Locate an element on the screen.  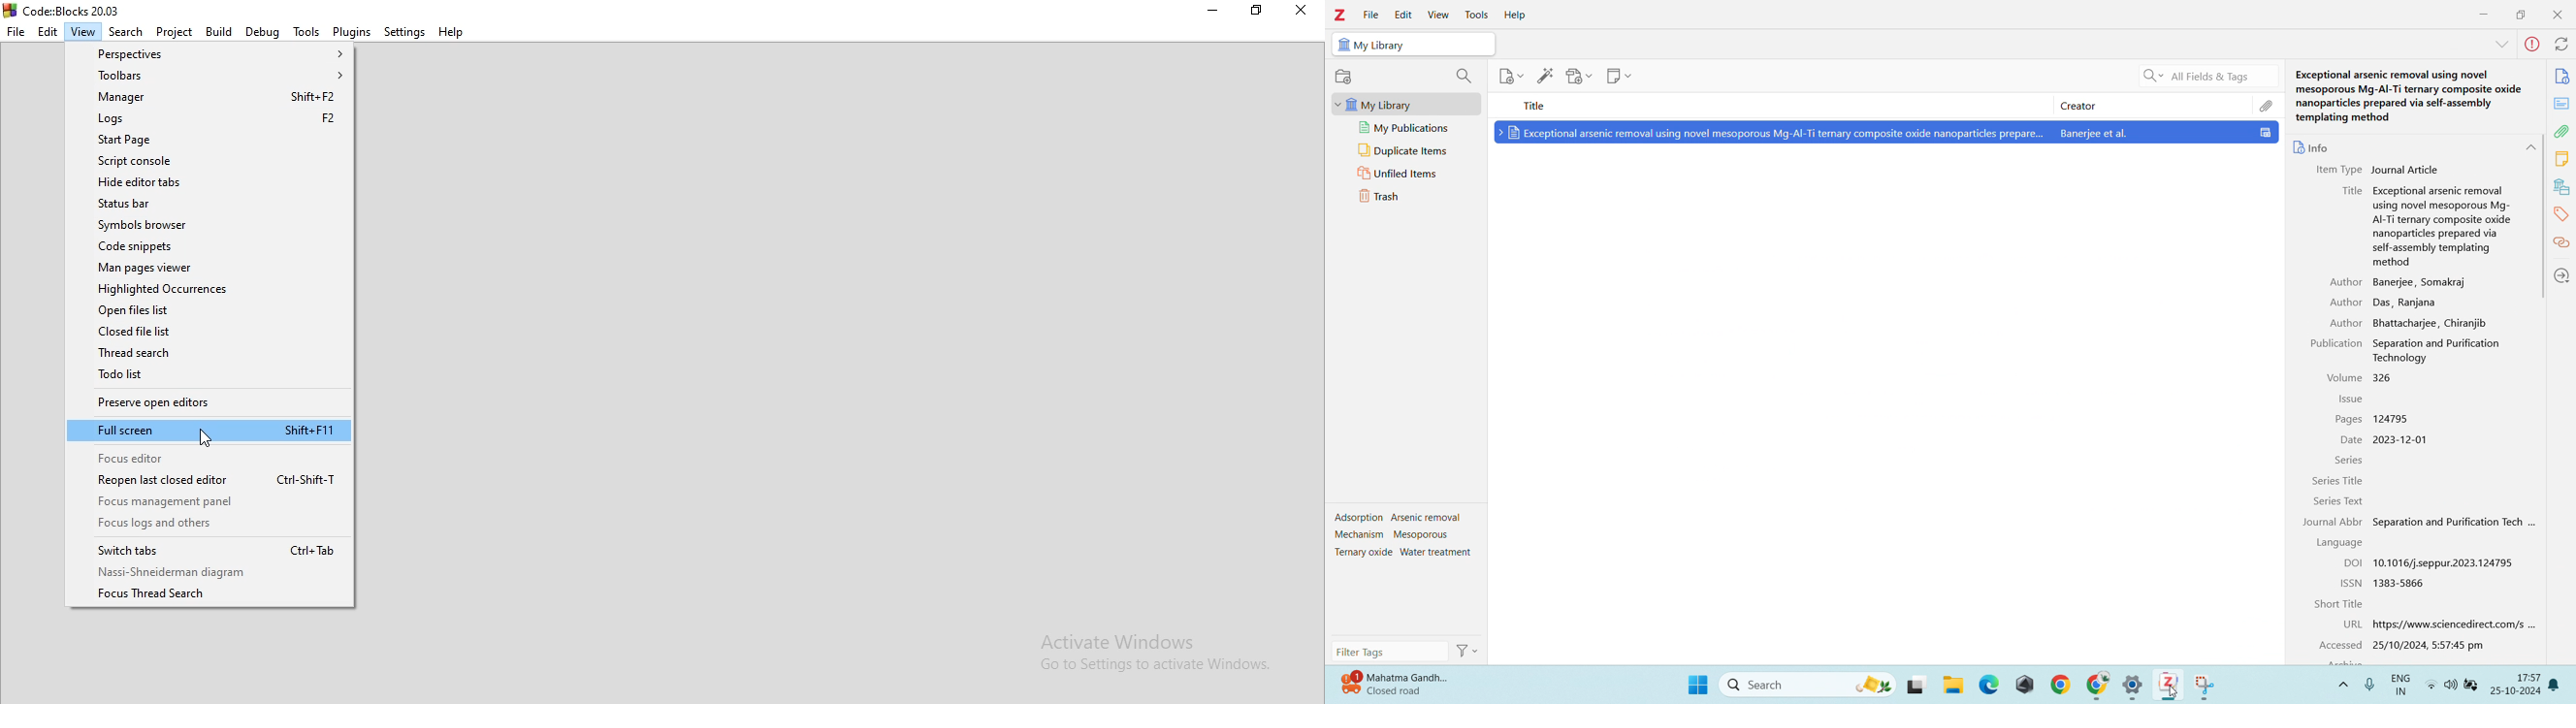
attachments is located at coordinates (2562, 131).